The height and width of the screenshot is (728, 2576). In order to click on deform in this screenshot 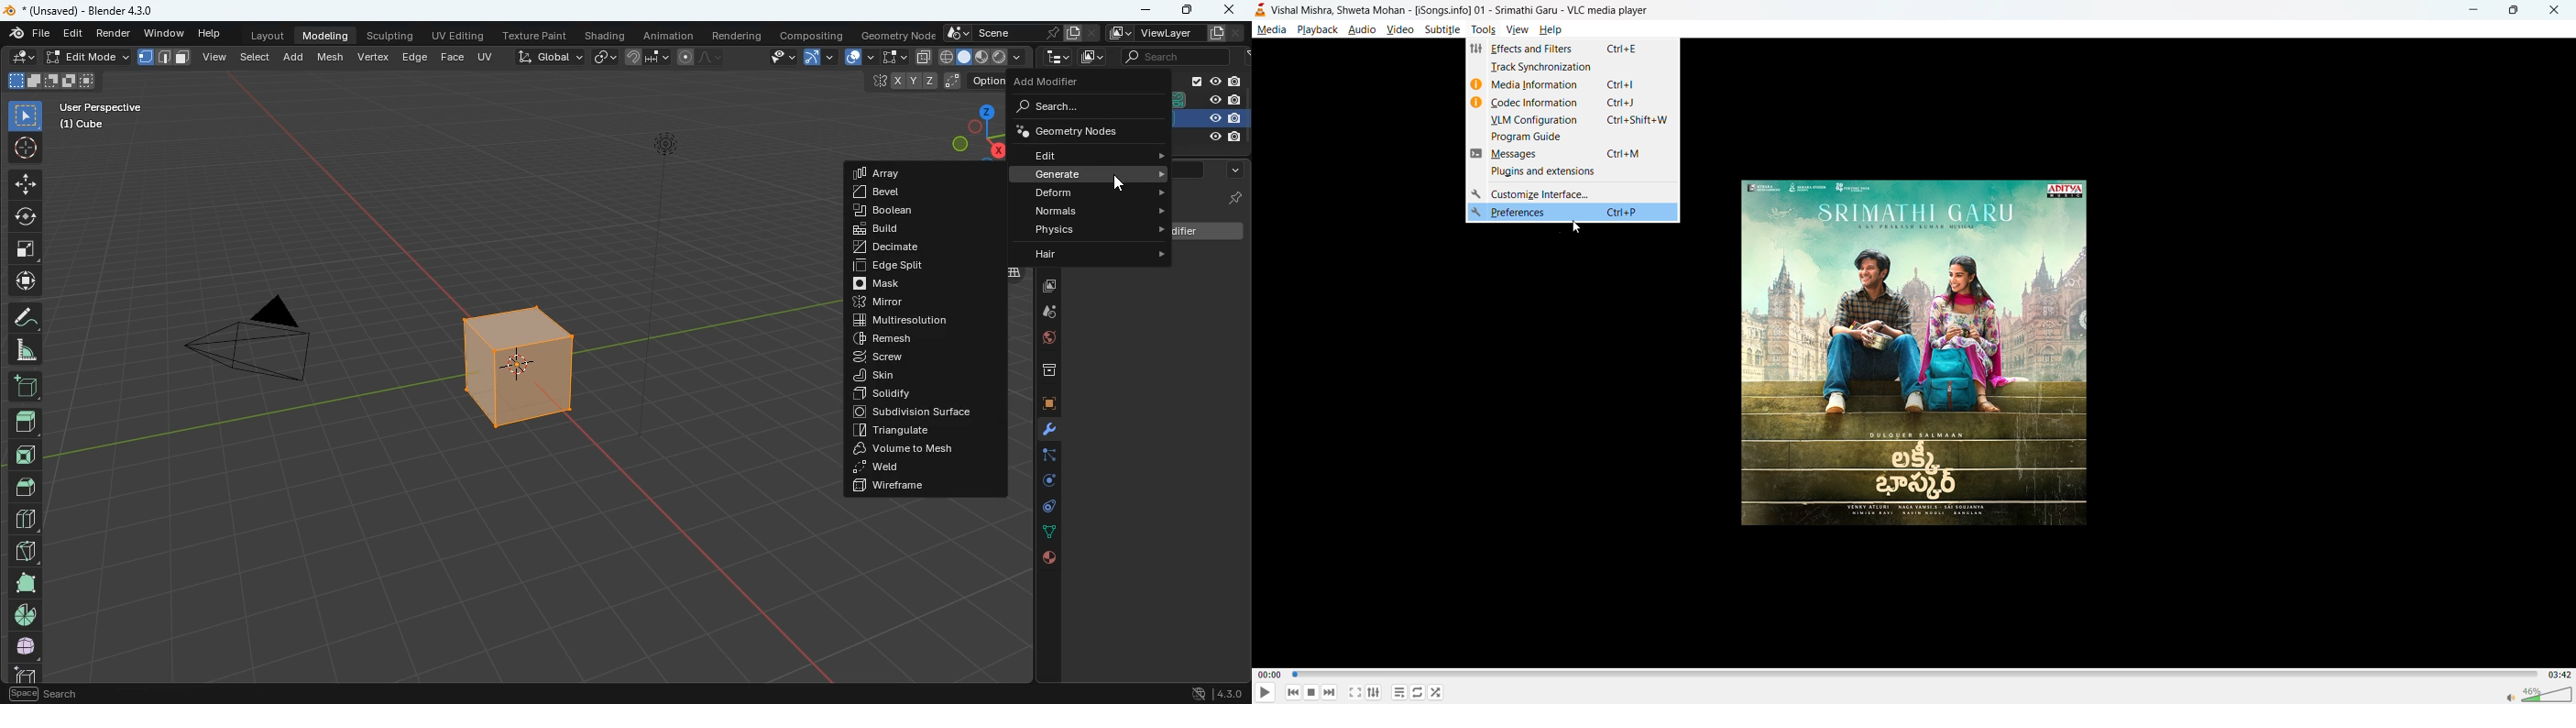, I will do `click(1083, 192)`.